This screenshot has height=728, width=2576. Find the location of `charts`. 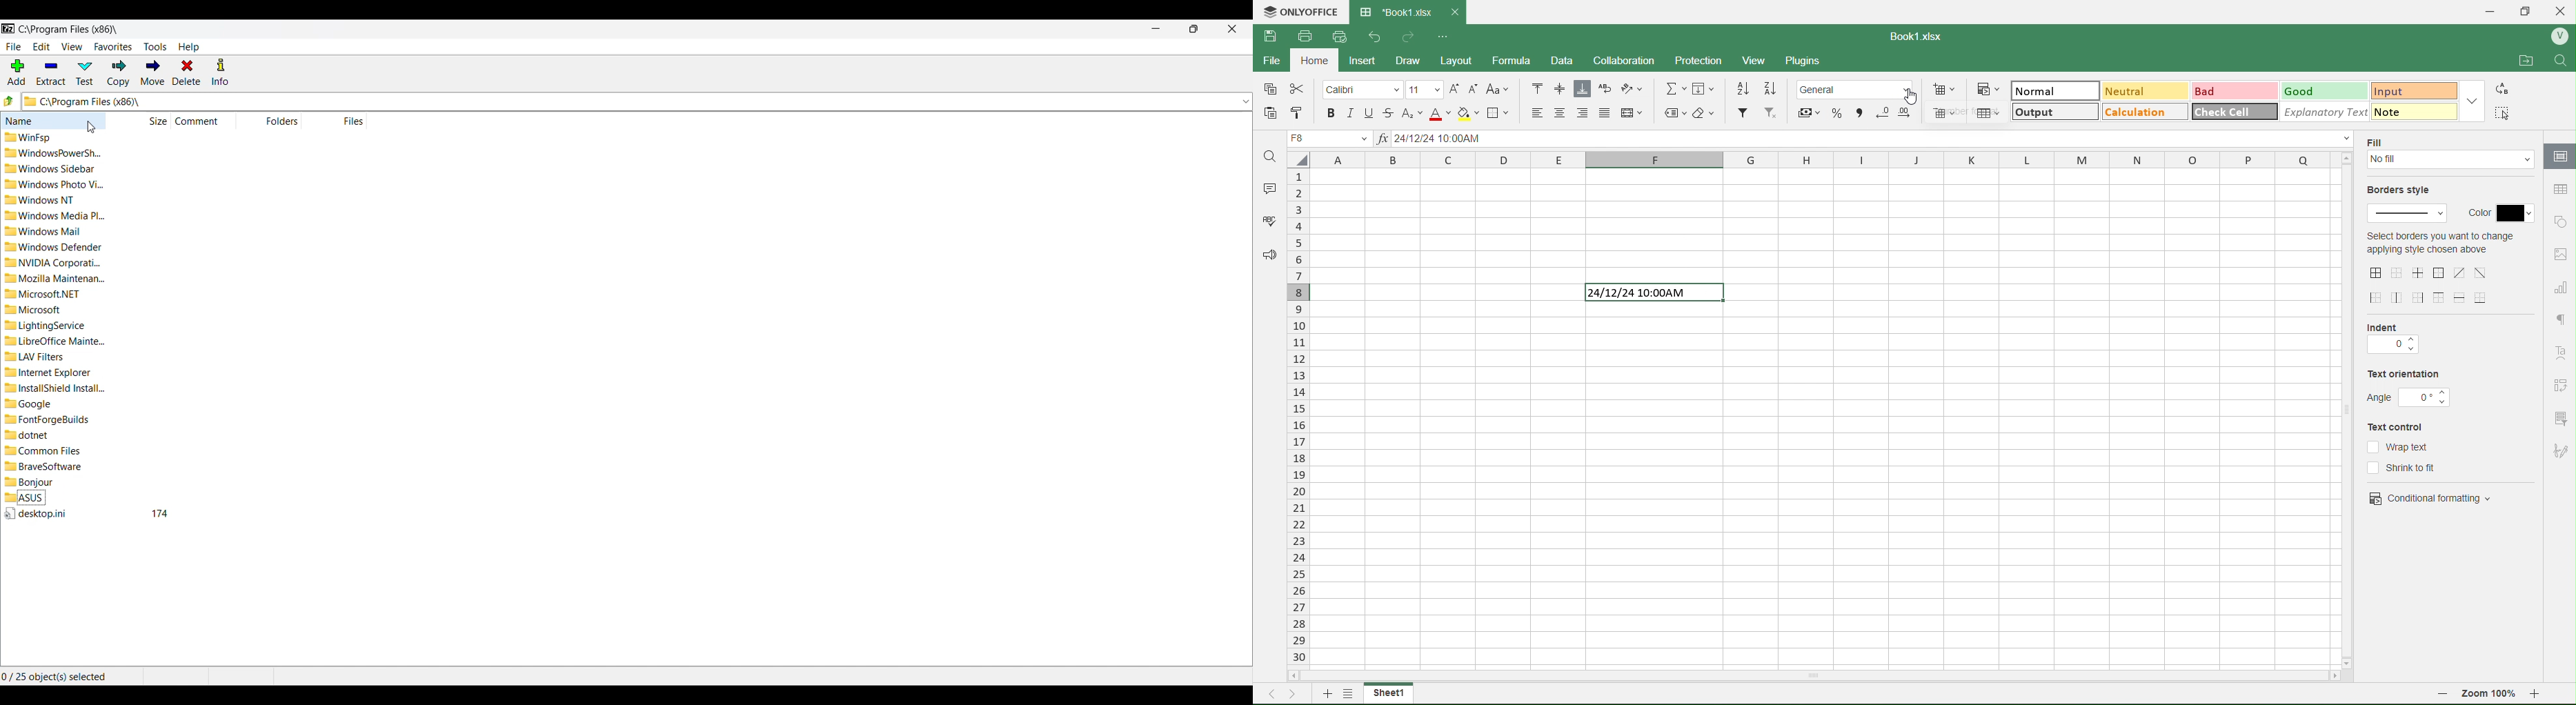

charts is located at coordinates (2561, 288).